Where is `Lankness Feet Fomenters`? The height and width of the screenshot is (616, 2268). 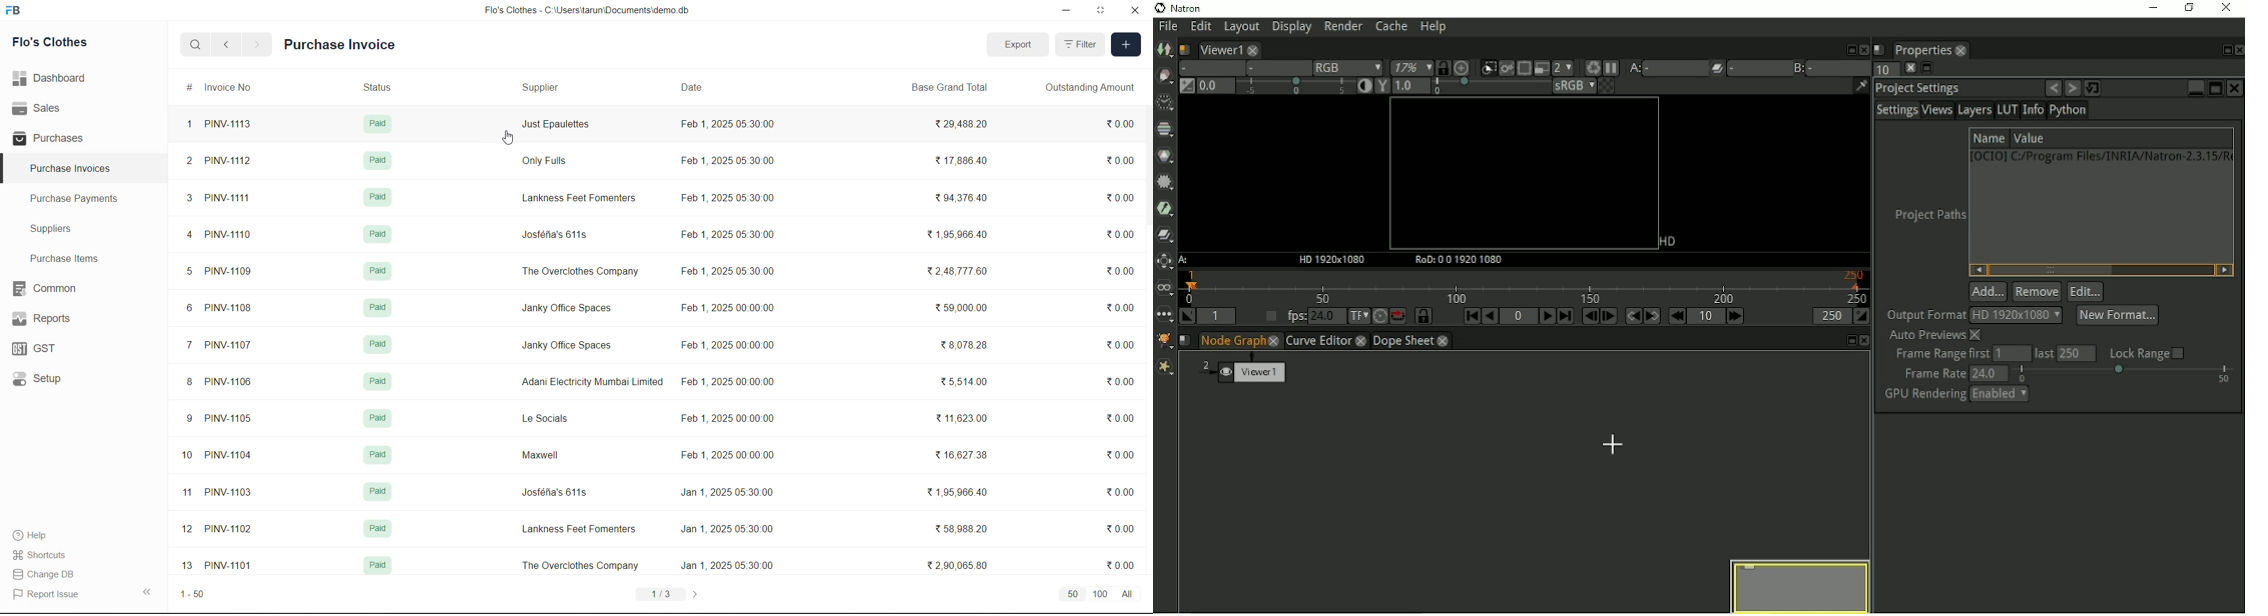
Lankness Feet Fomenters is located at coordinates (581, 195).